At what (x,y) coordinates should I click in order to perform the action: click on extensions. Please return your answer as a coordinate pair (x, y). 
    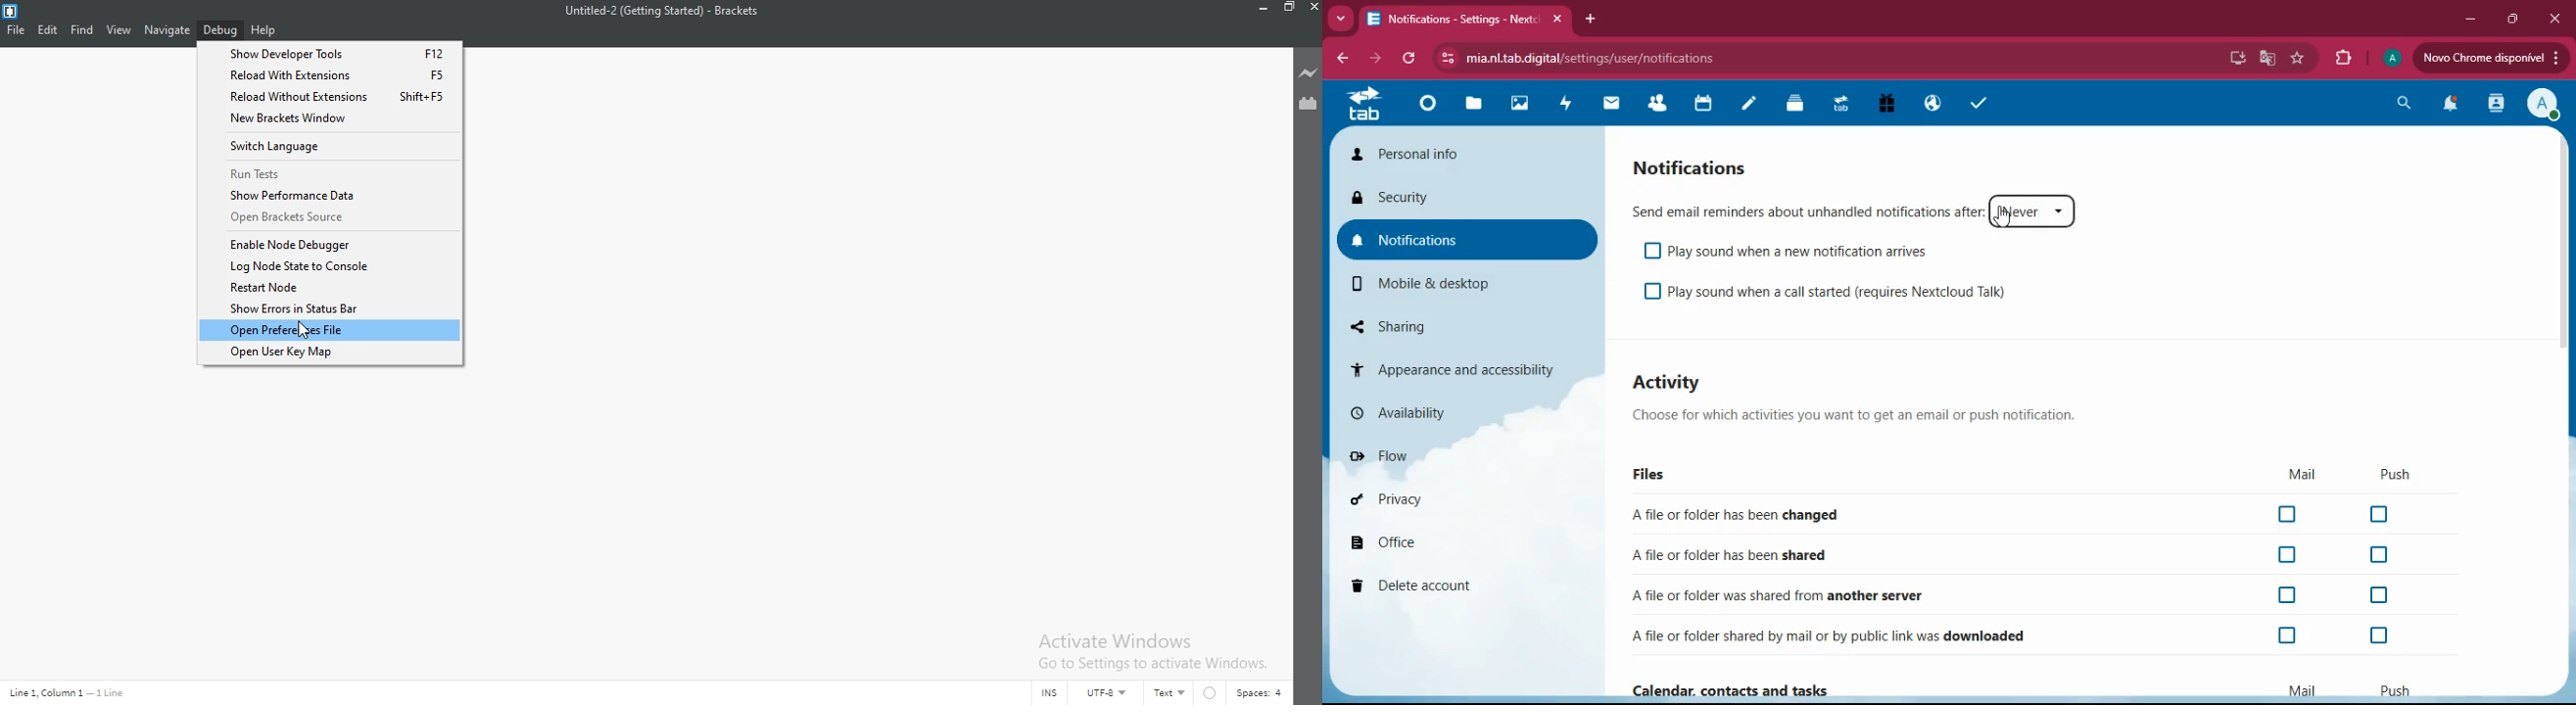
    Looking at the image, I should click on (2342, 59).